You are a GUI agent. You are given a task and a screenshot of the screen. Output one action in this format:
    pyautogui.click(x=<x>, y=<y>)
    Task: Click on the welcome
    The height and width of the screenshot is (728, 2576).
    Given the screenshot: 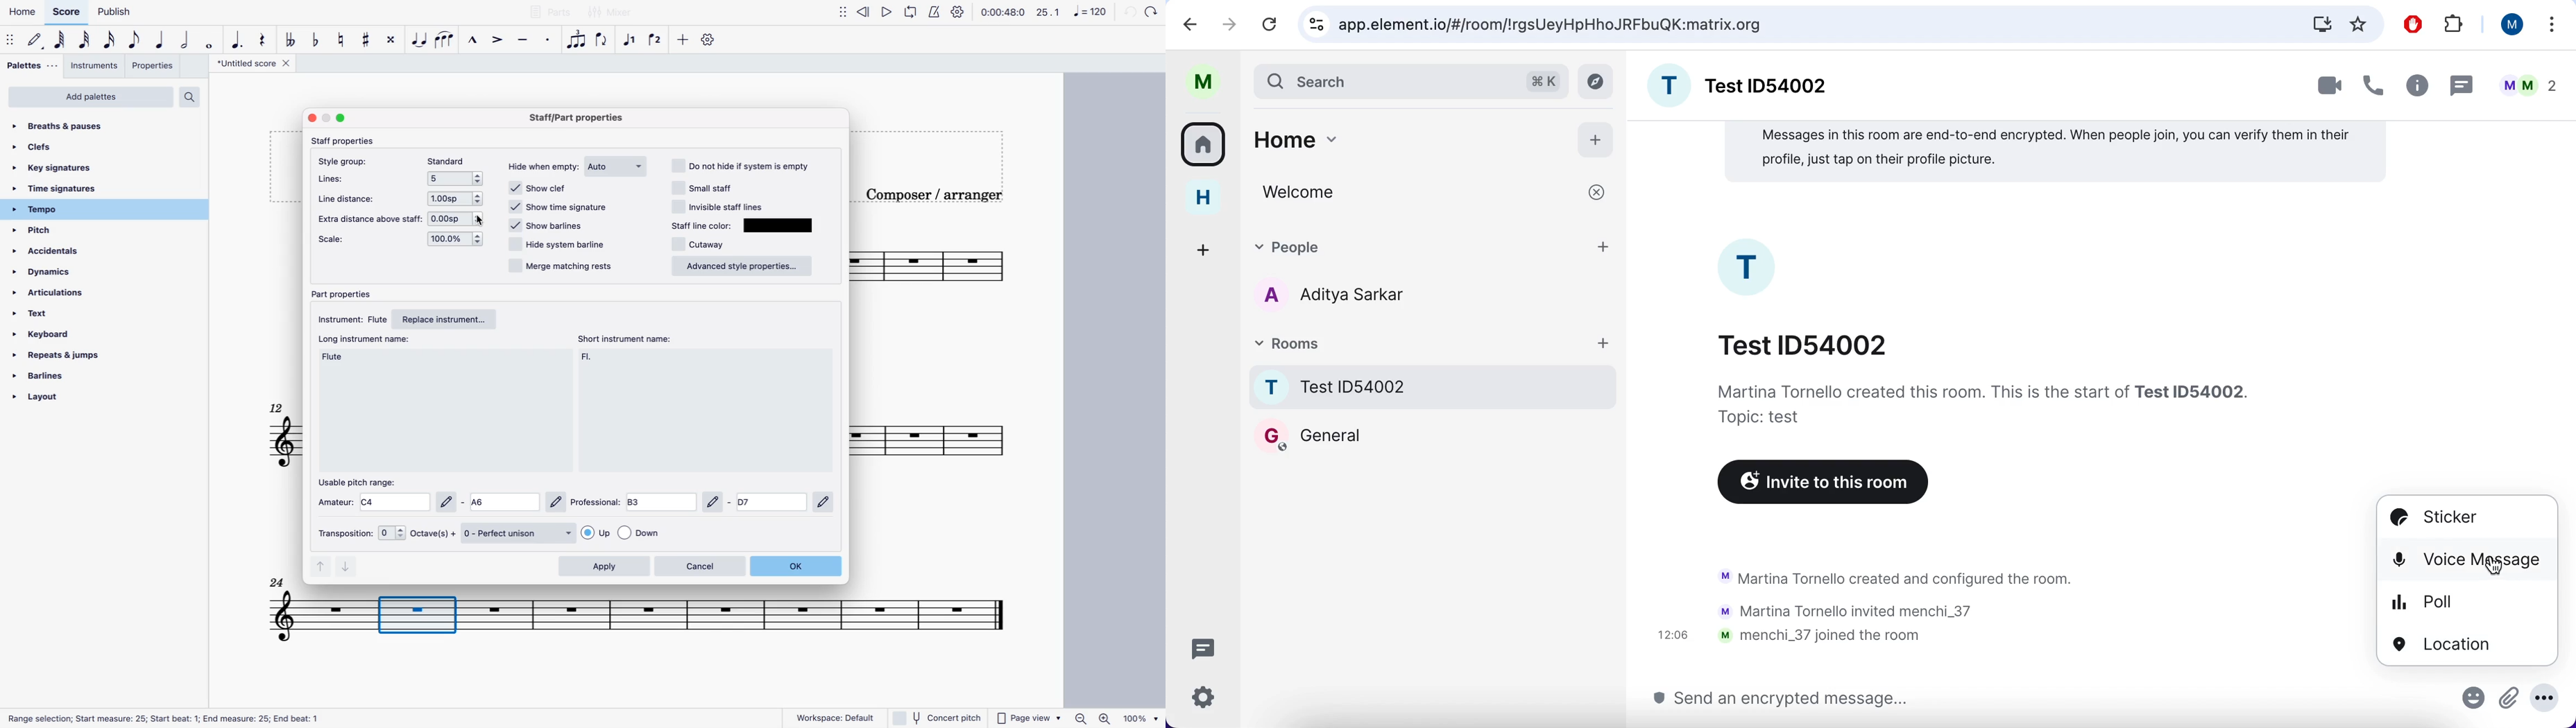 What is the action you would take?
    pyautogui.click(x=1432, y=193)
    